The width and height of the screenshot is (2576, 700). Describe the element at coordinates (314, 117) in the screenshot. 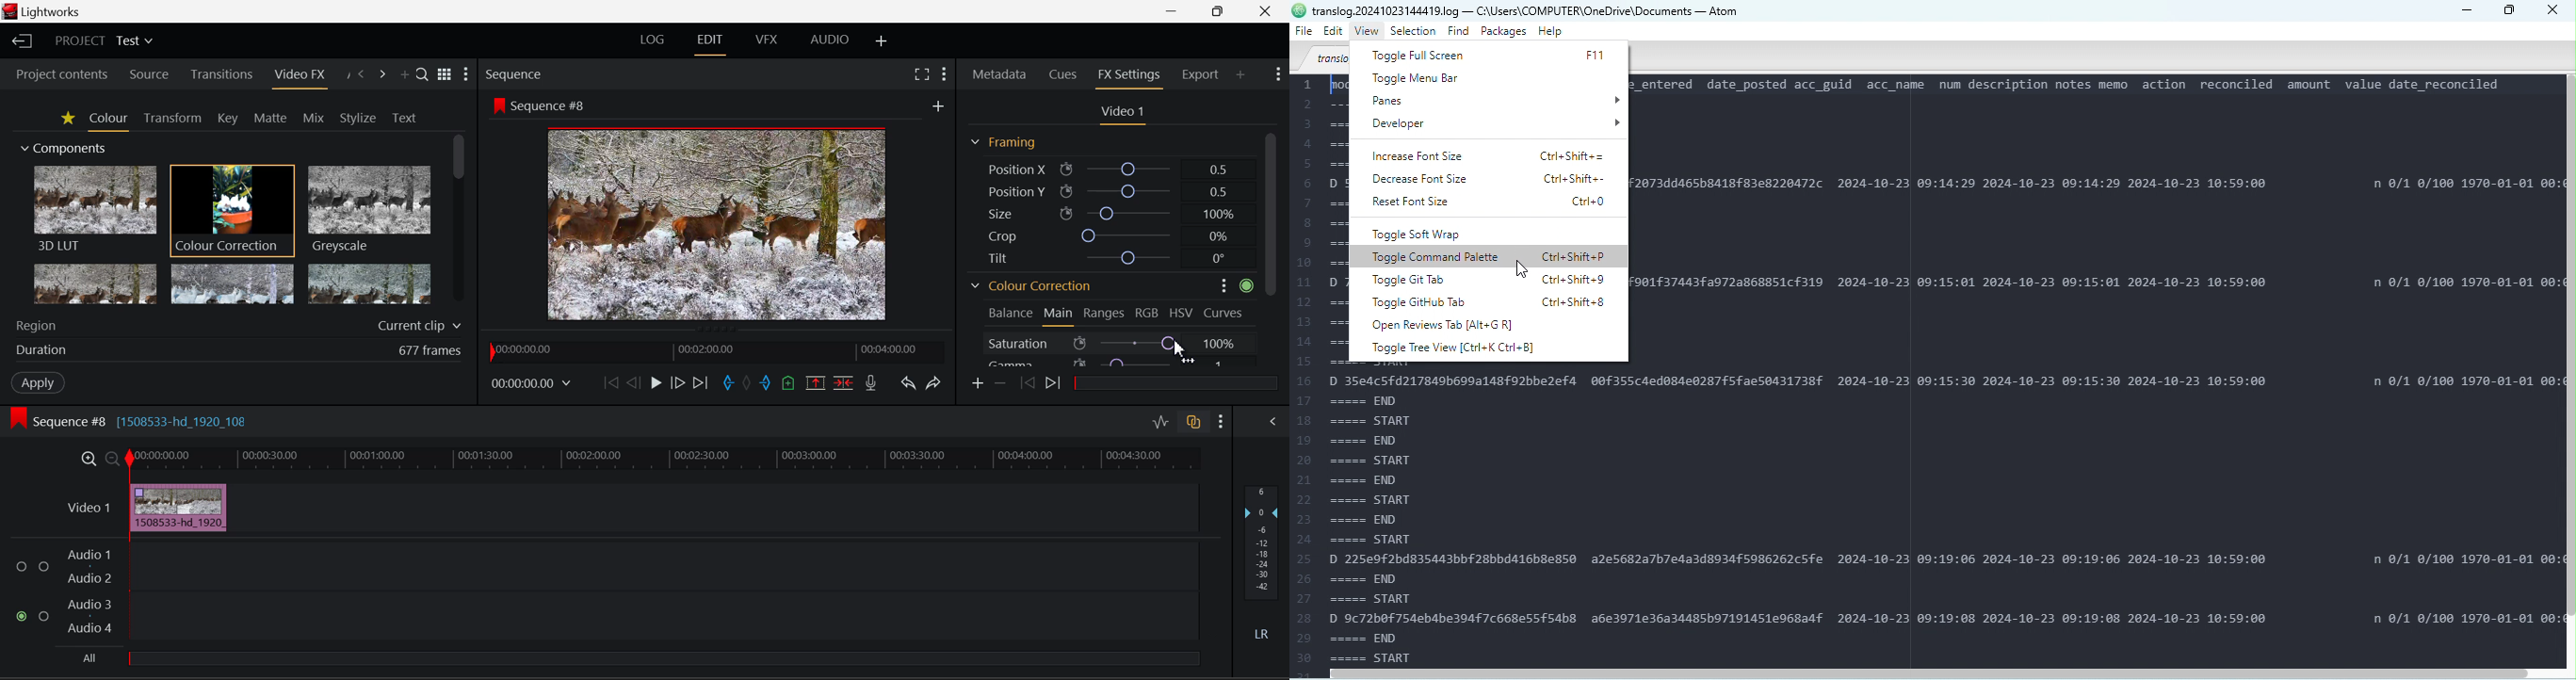

I see `Mix` at that location.